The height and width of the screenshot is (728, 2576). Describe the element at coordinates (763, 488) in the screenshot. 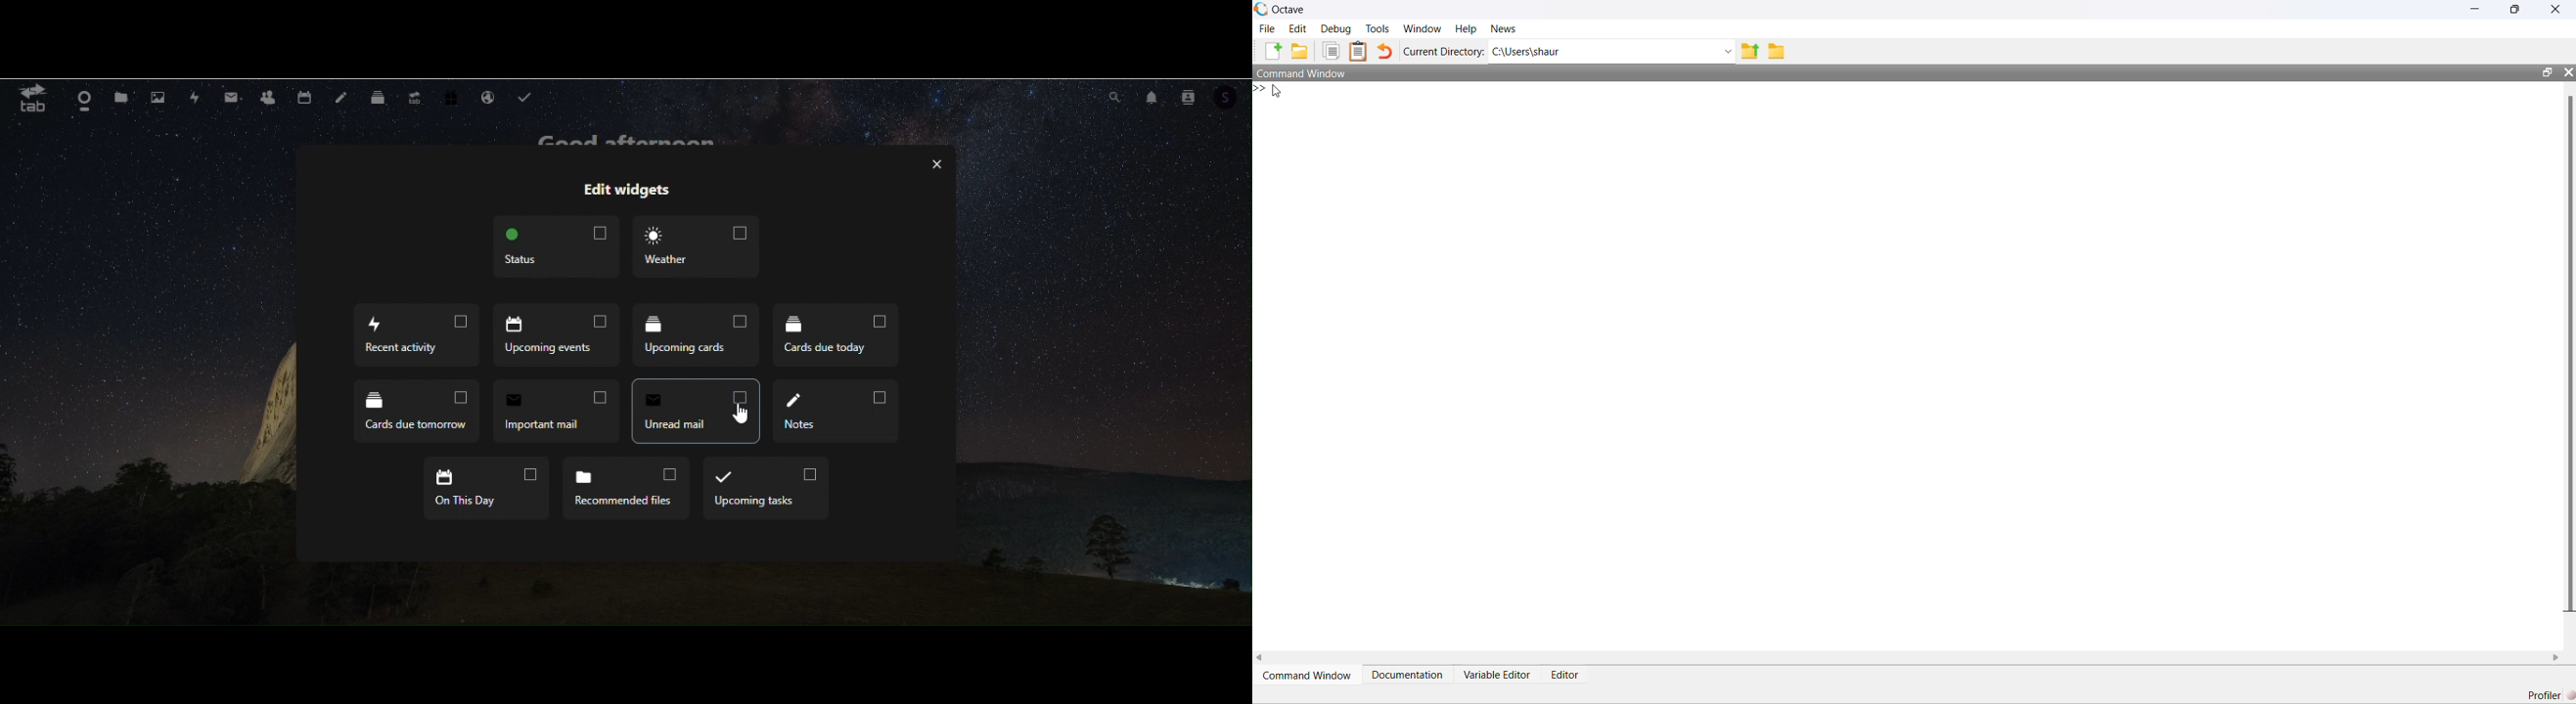

I see `Upcoming tasks` at that location.